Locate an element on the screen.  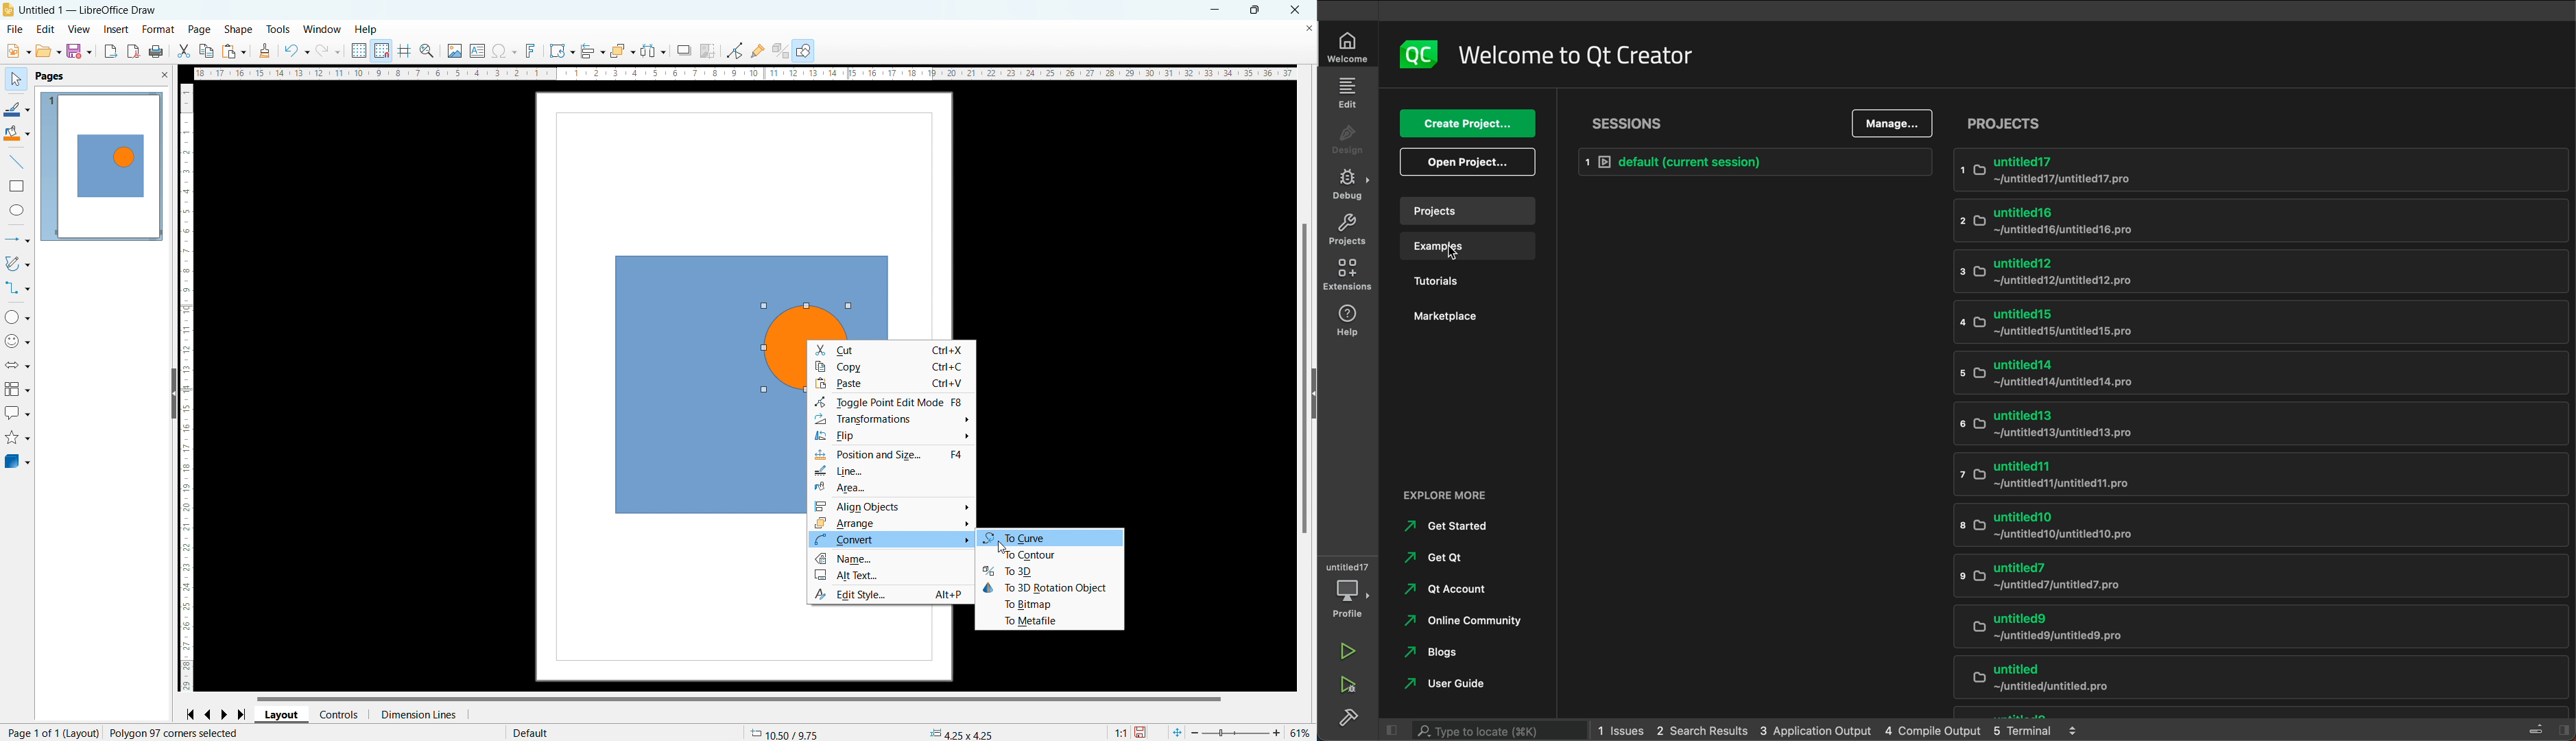
window is located at coordinates (322, 30).